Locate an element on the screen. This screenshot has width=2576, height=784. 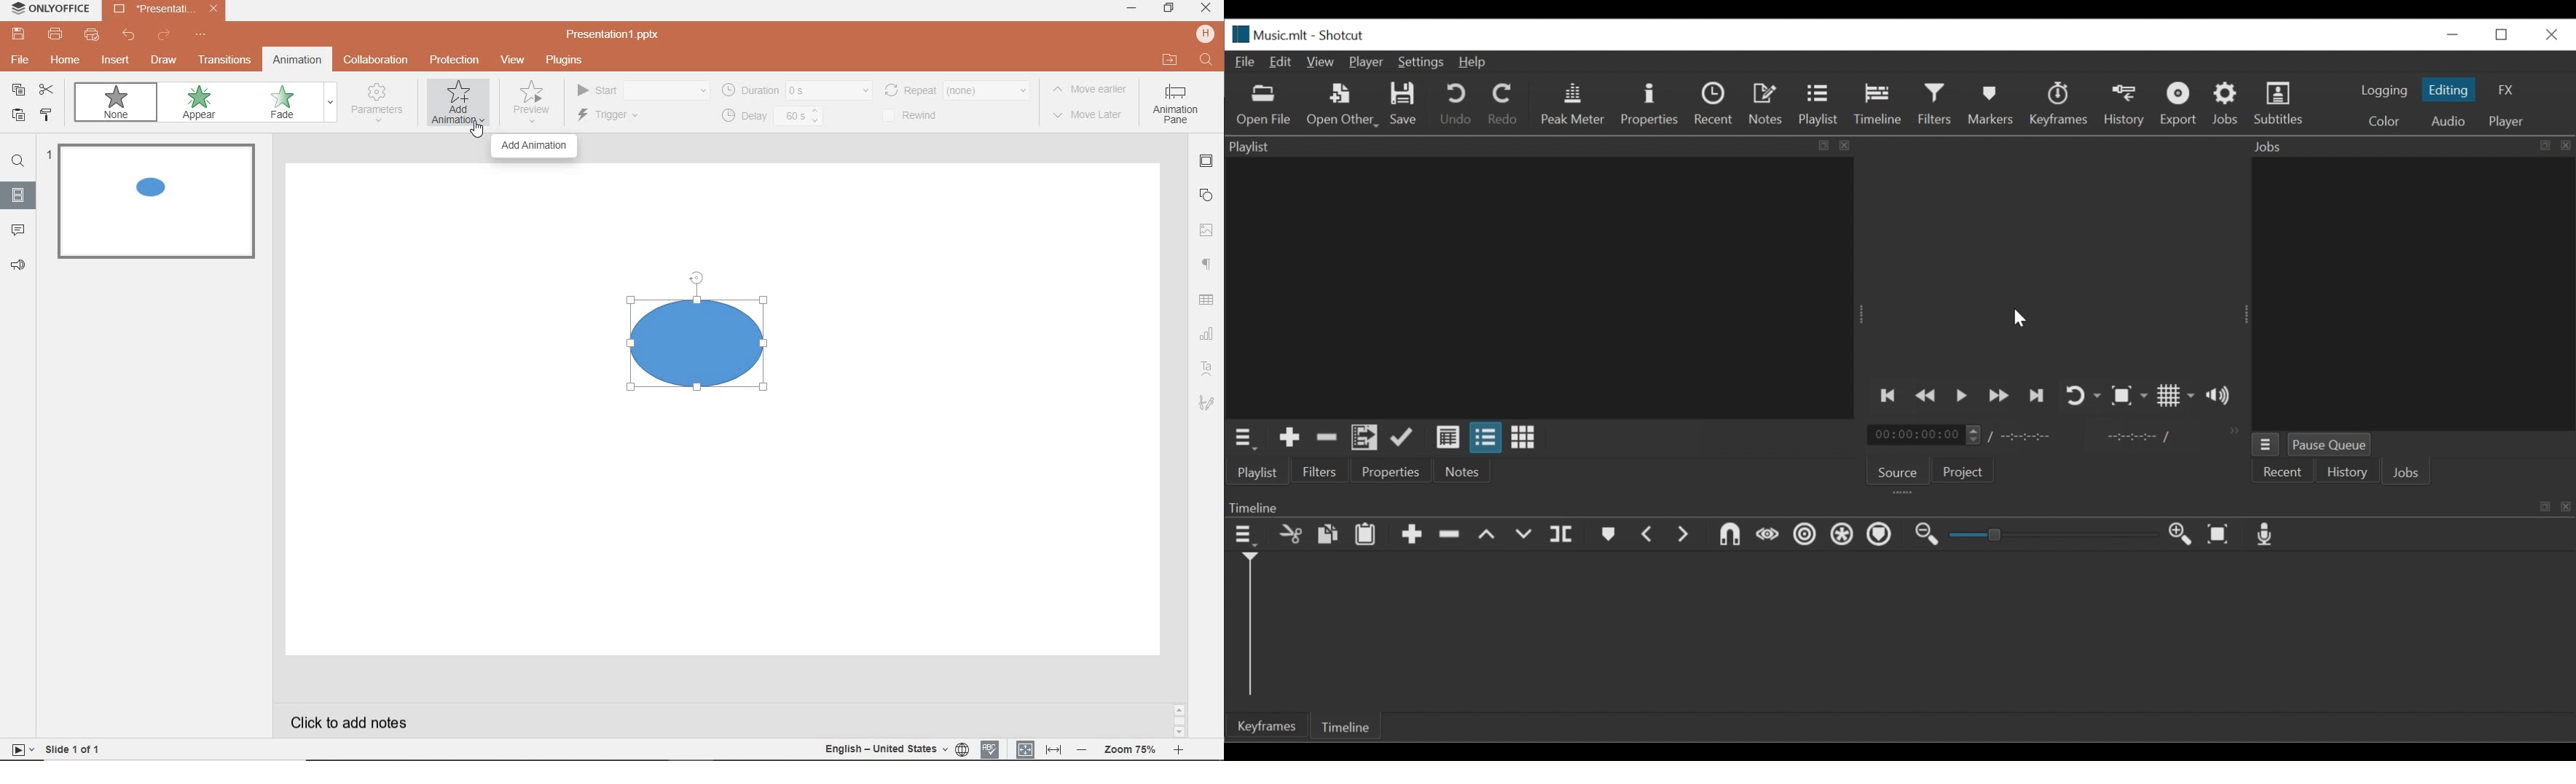
move earlier is located at coordinates (1093, 91).